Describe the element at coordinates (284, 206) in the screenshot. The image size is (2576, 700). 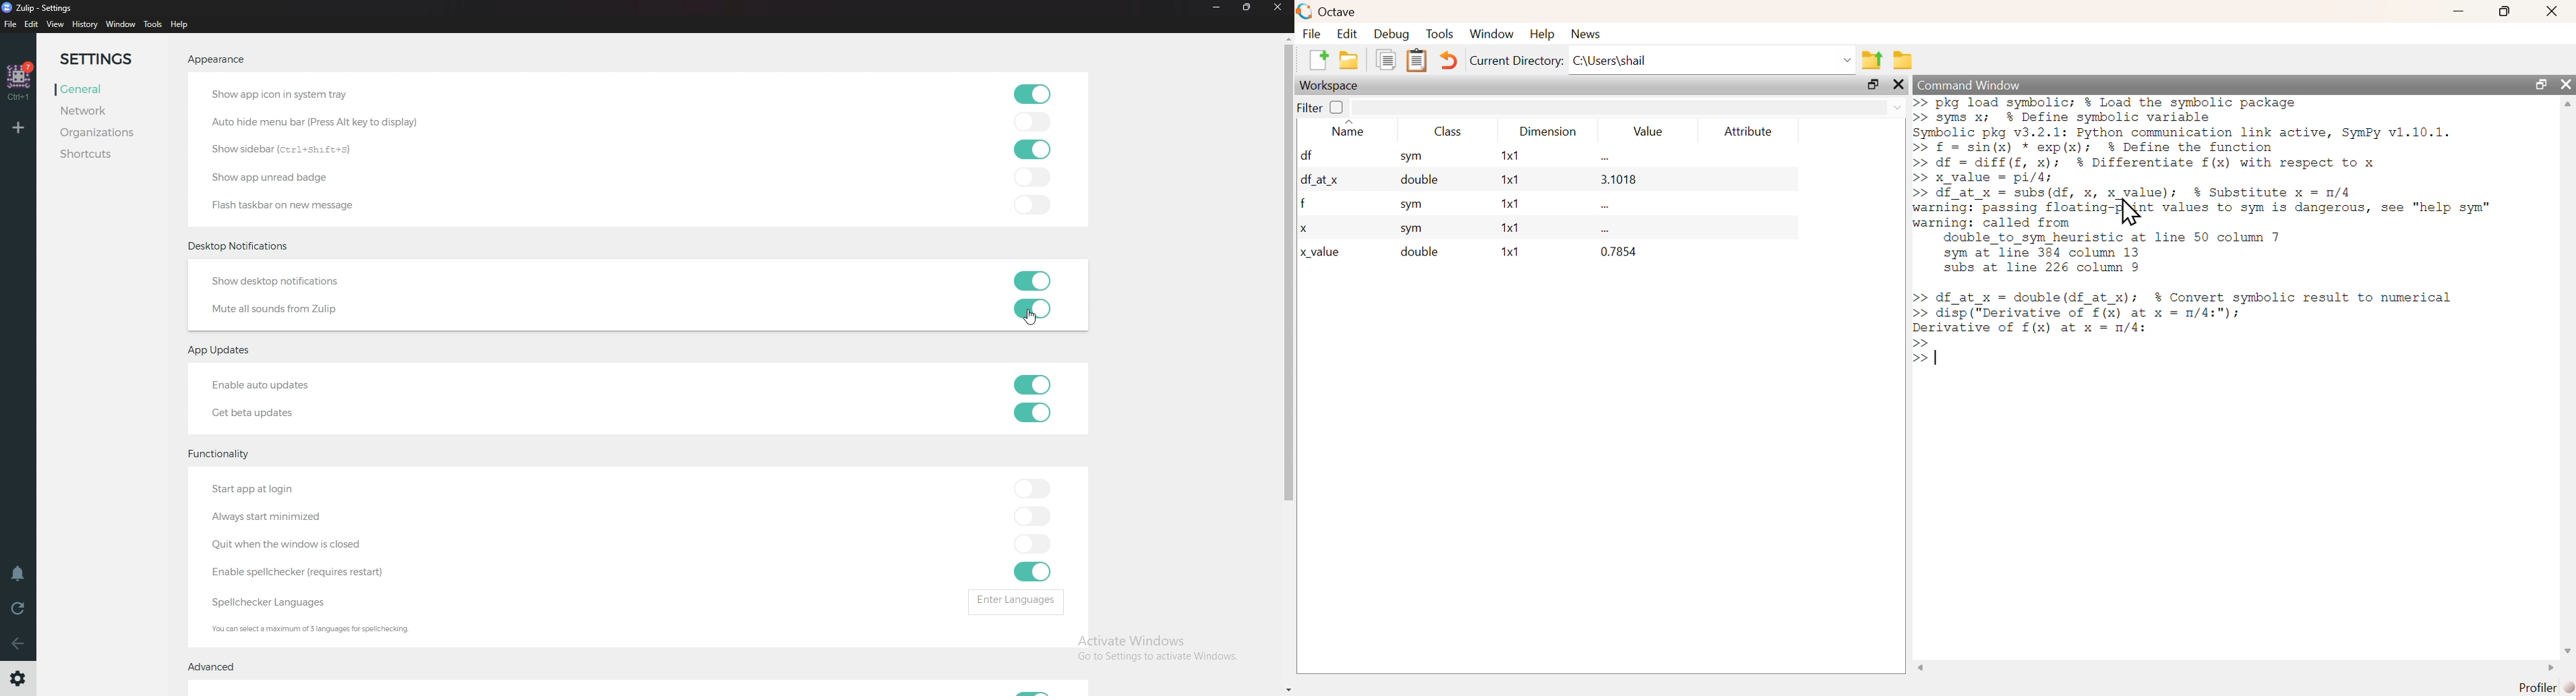
I see `Flash taskbar on new message` at that location.